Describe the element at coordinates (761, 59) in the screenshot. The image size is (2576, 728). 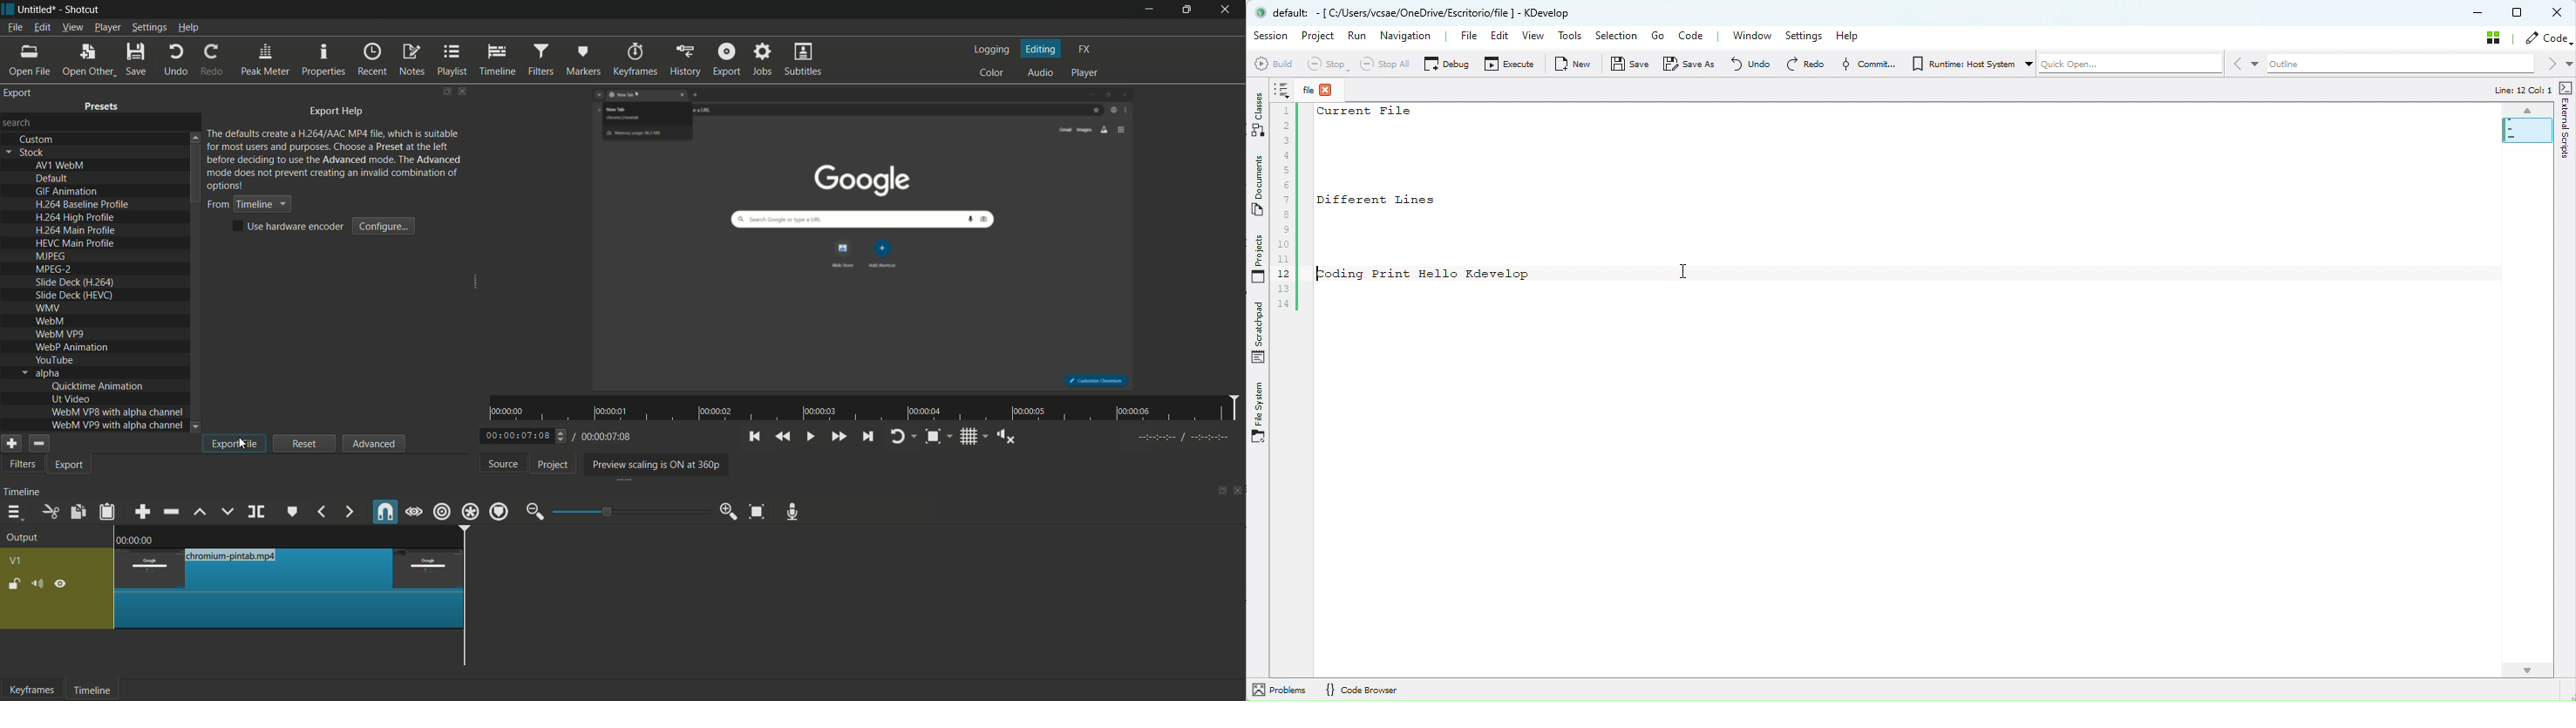
I see `jobs` at that location.